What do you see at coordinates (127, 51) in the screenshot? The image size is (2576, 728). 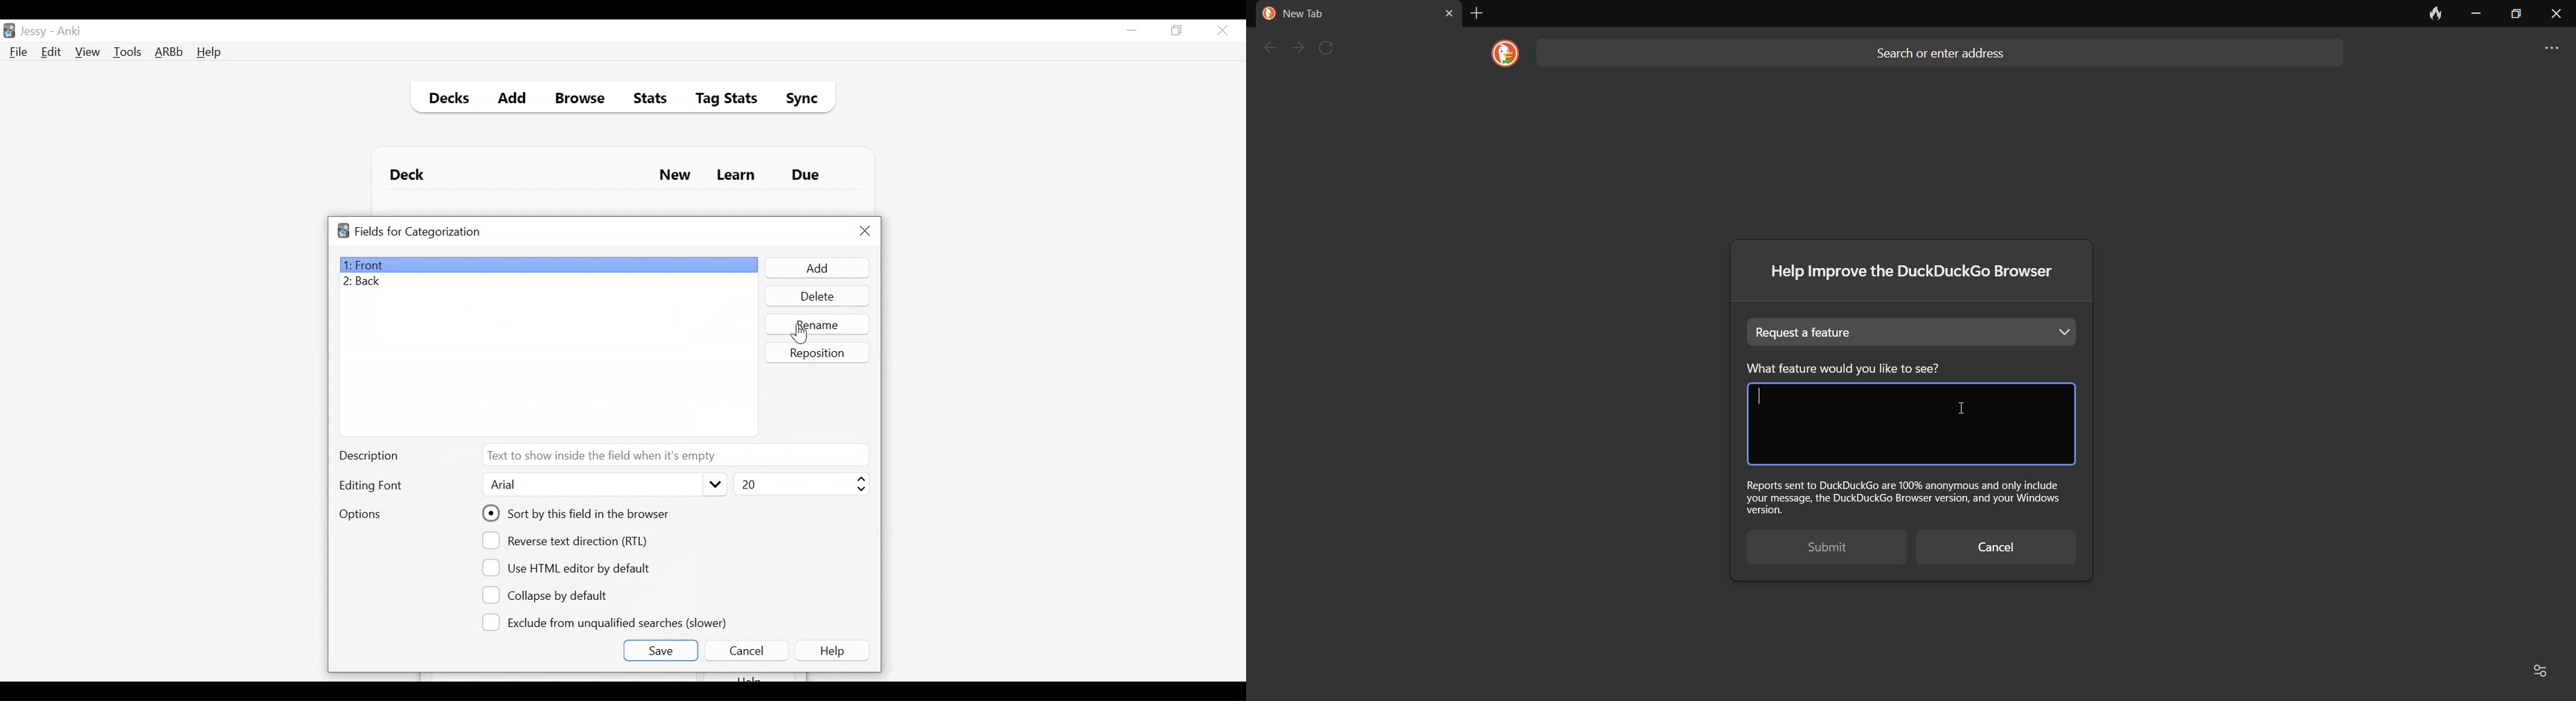 I see `Tools` at bounding box center [127, 51].